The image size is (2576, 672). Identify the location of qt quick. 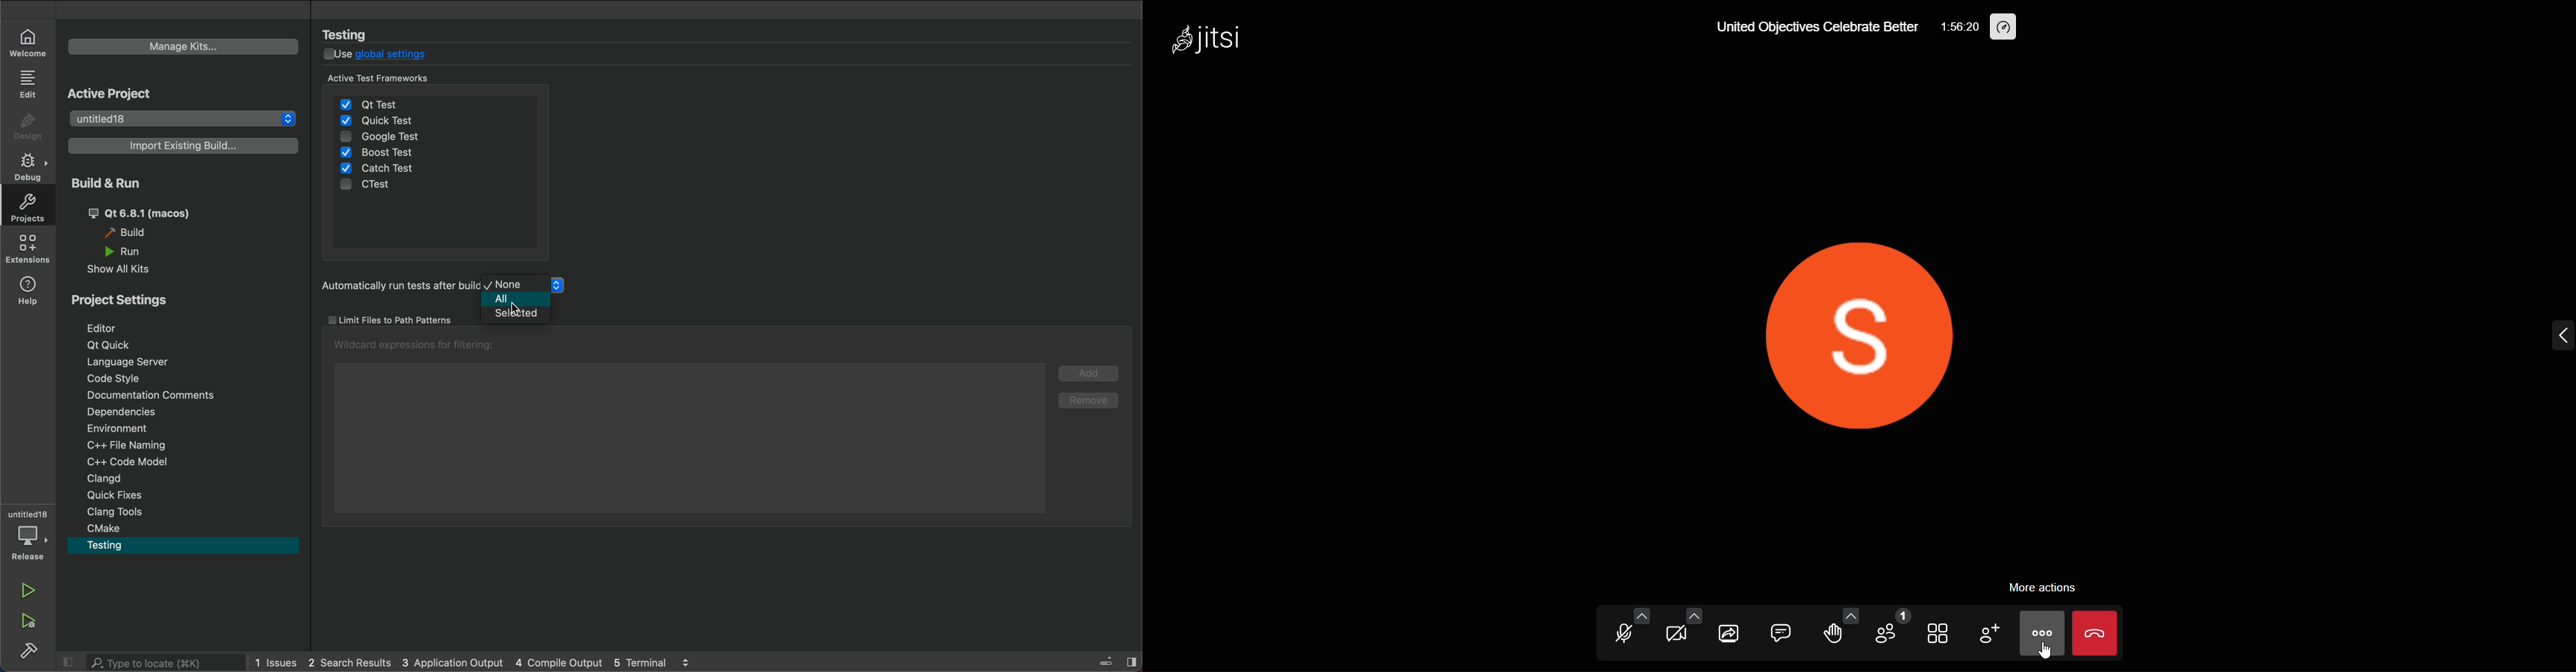
(109, 343).